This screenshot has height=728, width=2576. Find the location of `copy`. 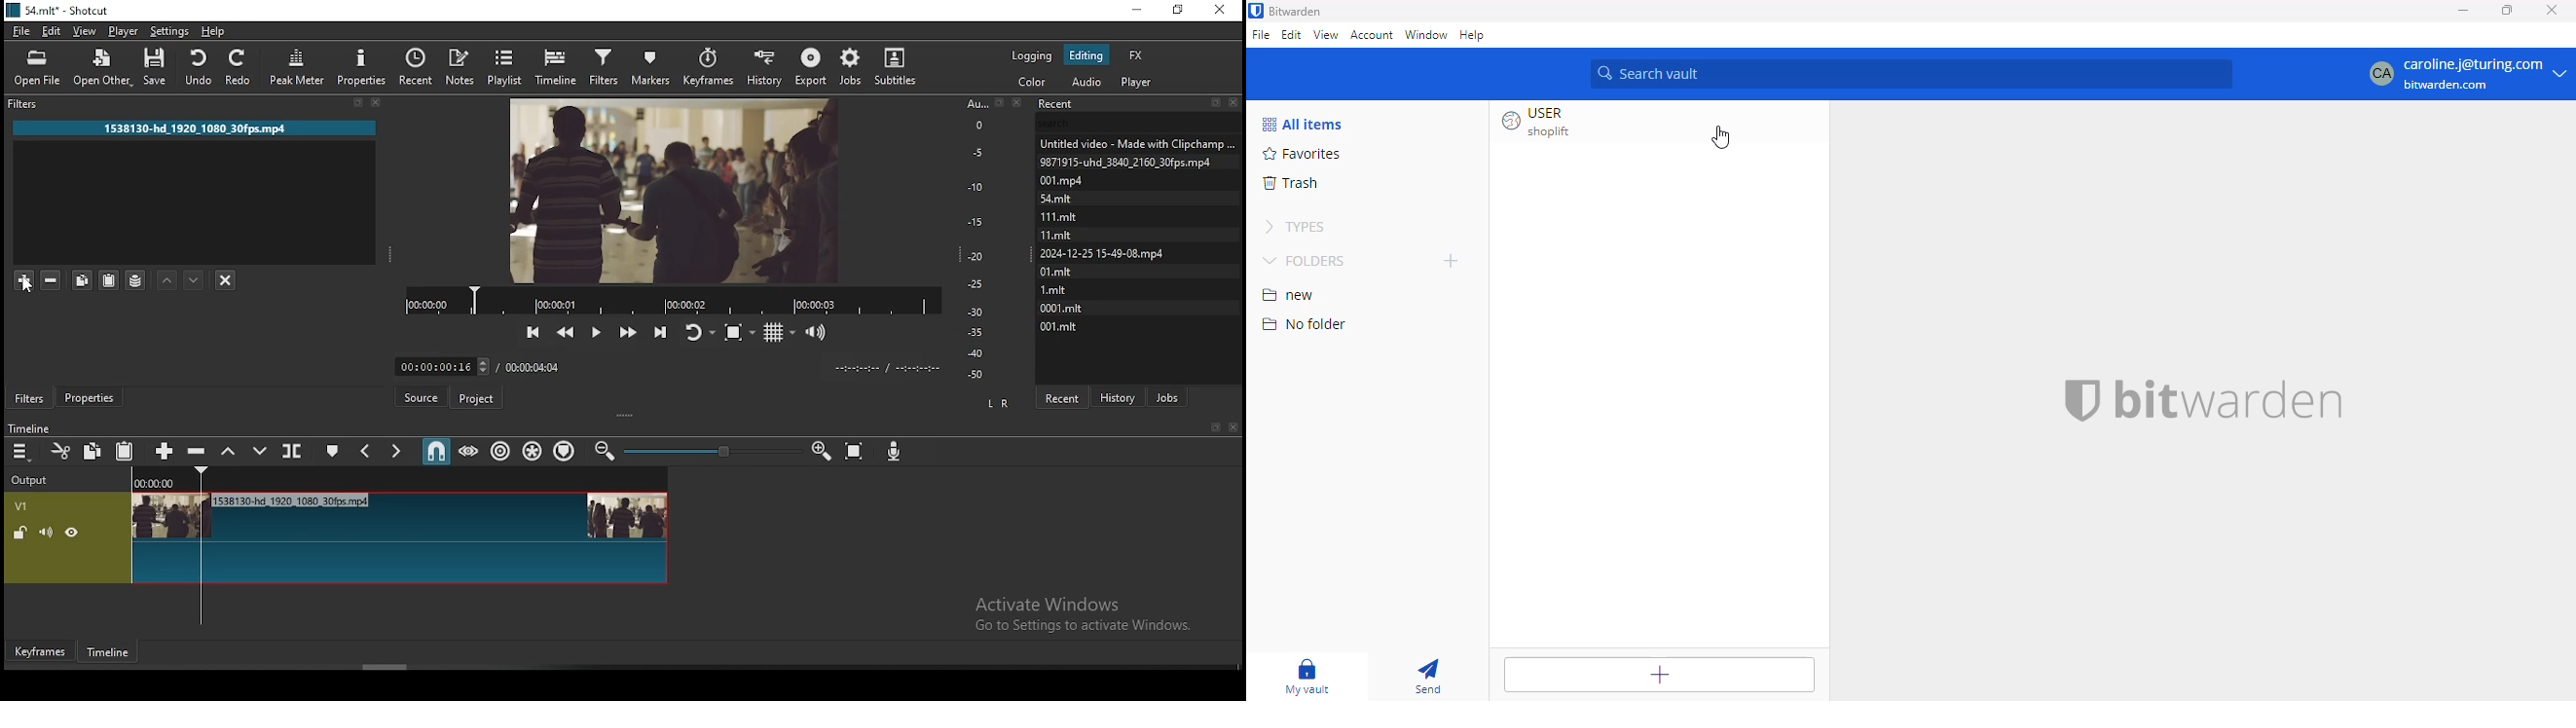

copy is located at coordinates (92, 450).